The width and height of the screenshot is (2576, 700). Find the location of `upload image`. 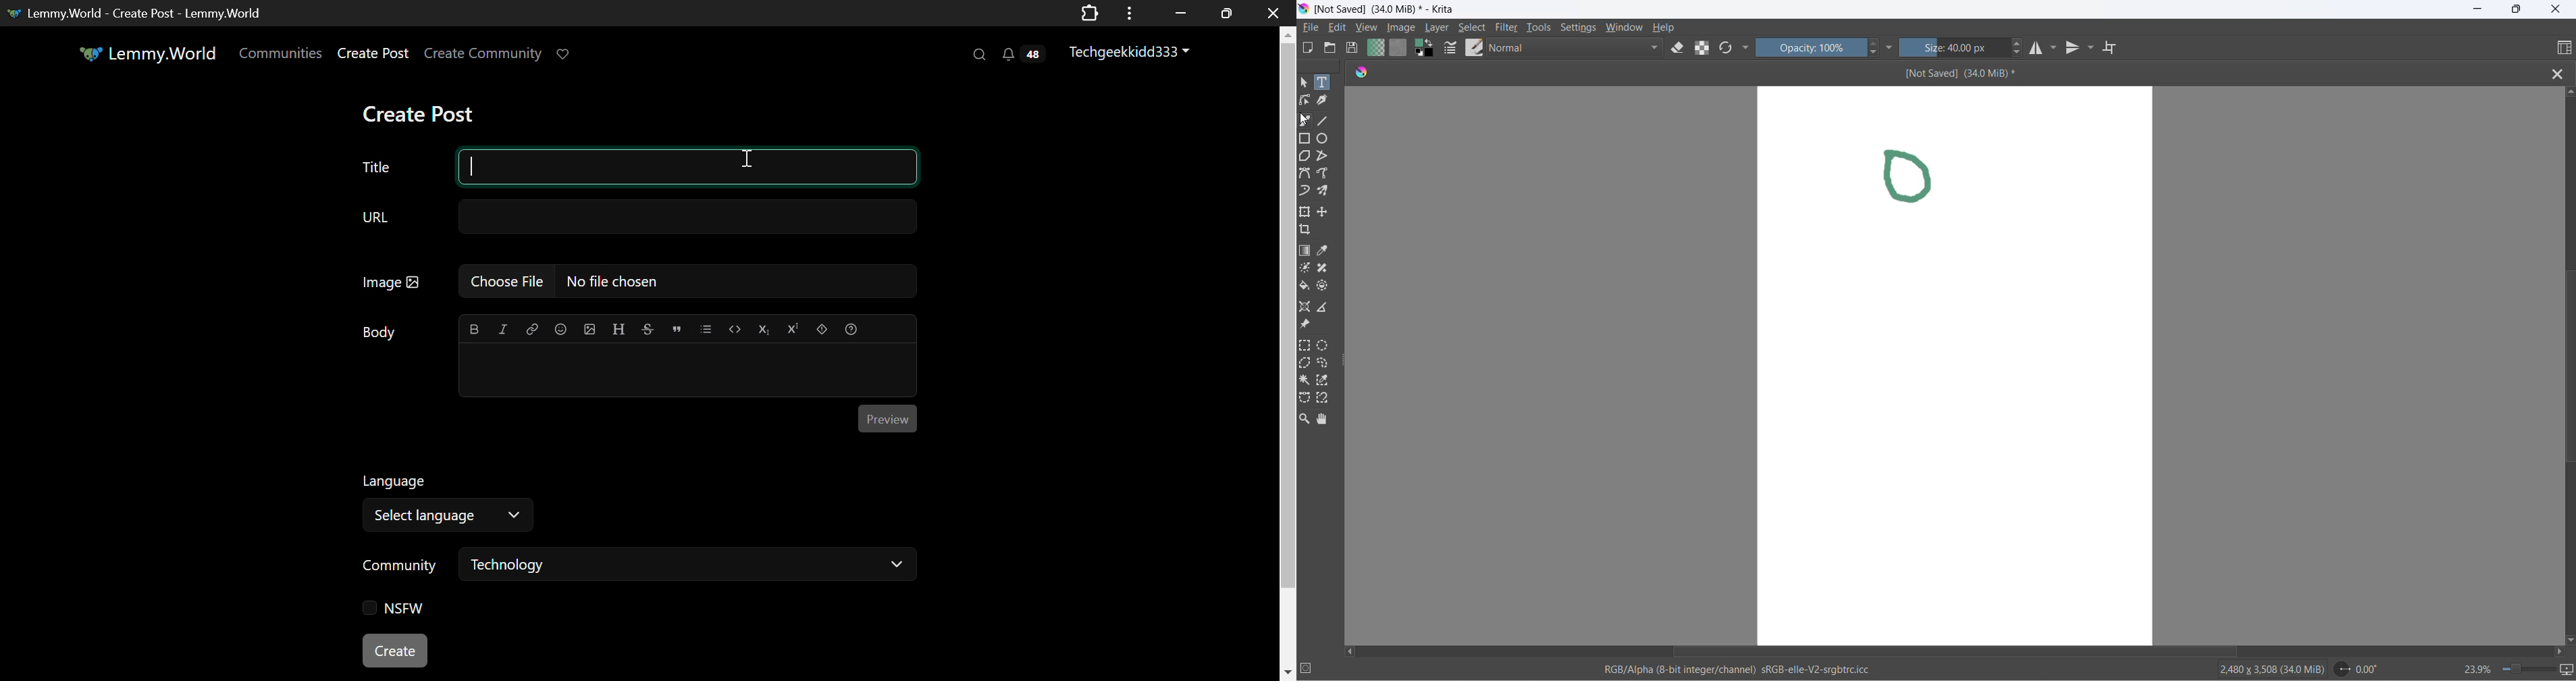

upload image is located at coordinates (590, 328).